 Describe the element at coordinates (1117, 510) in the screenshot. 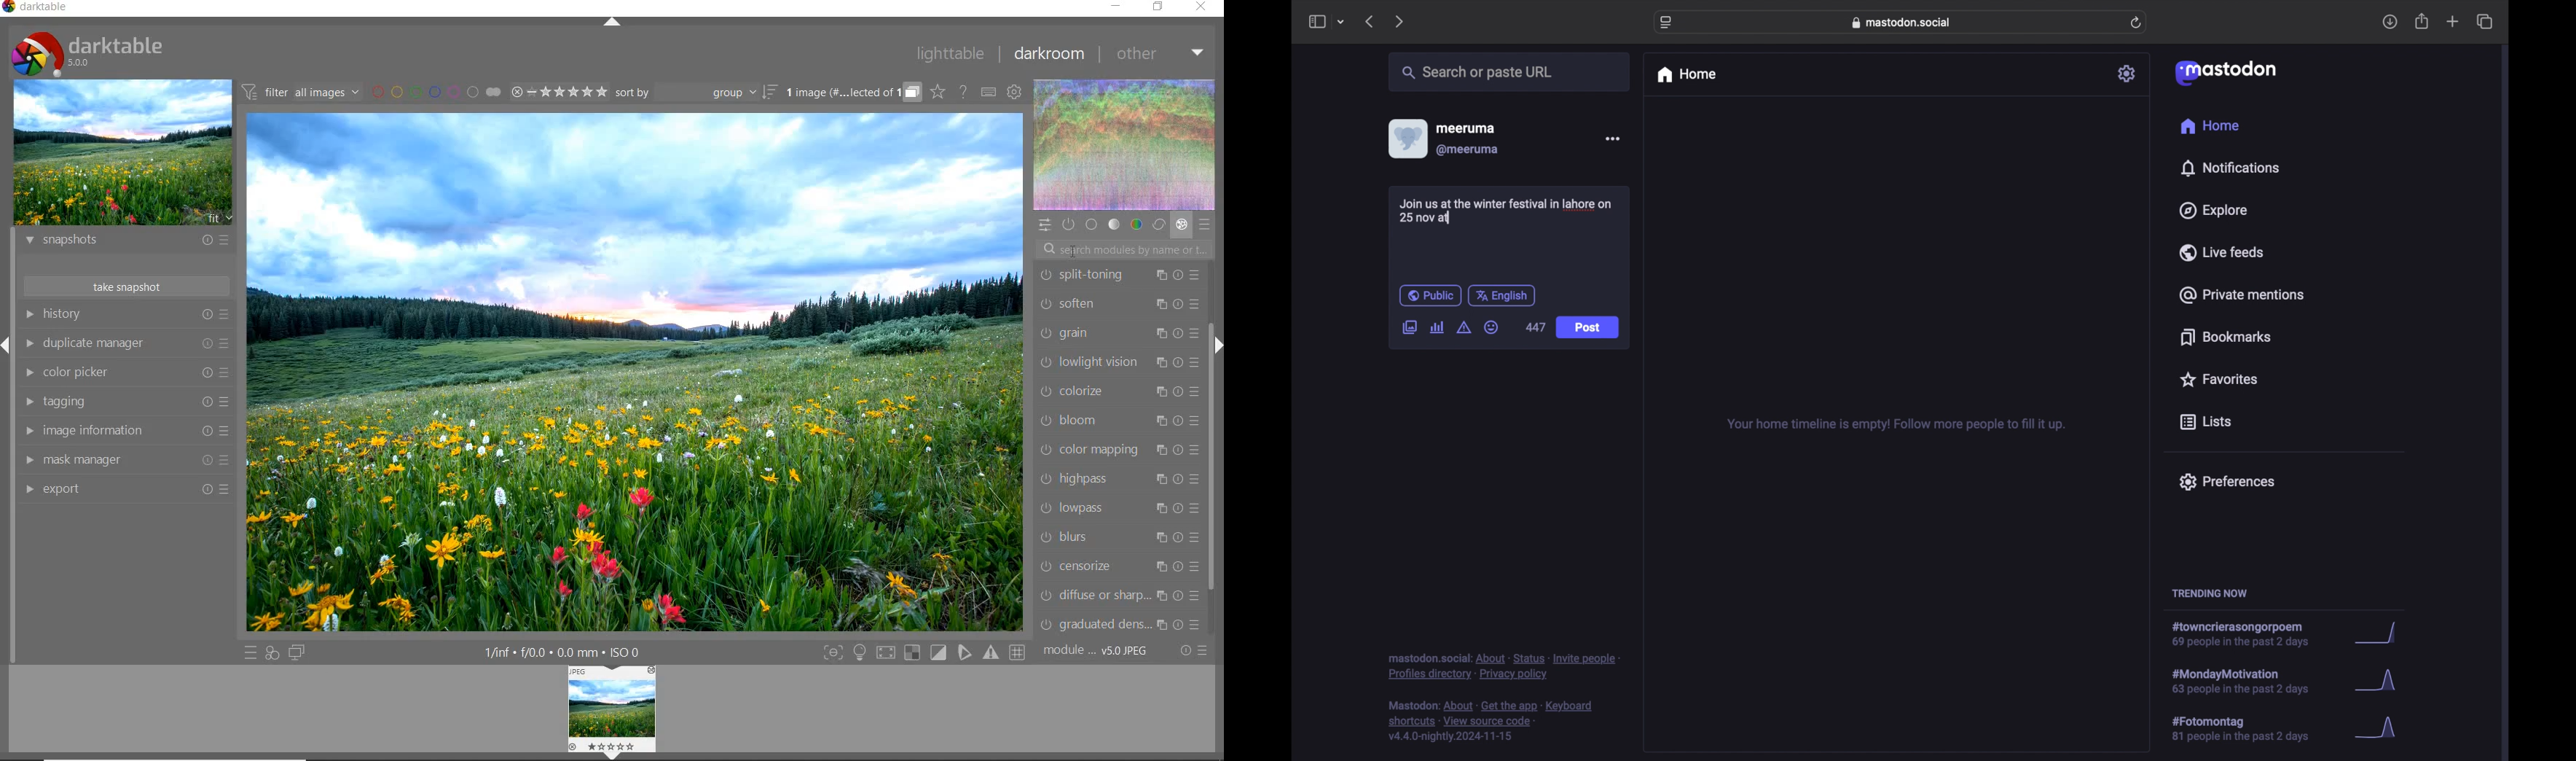

I see `lowpass` at that location.